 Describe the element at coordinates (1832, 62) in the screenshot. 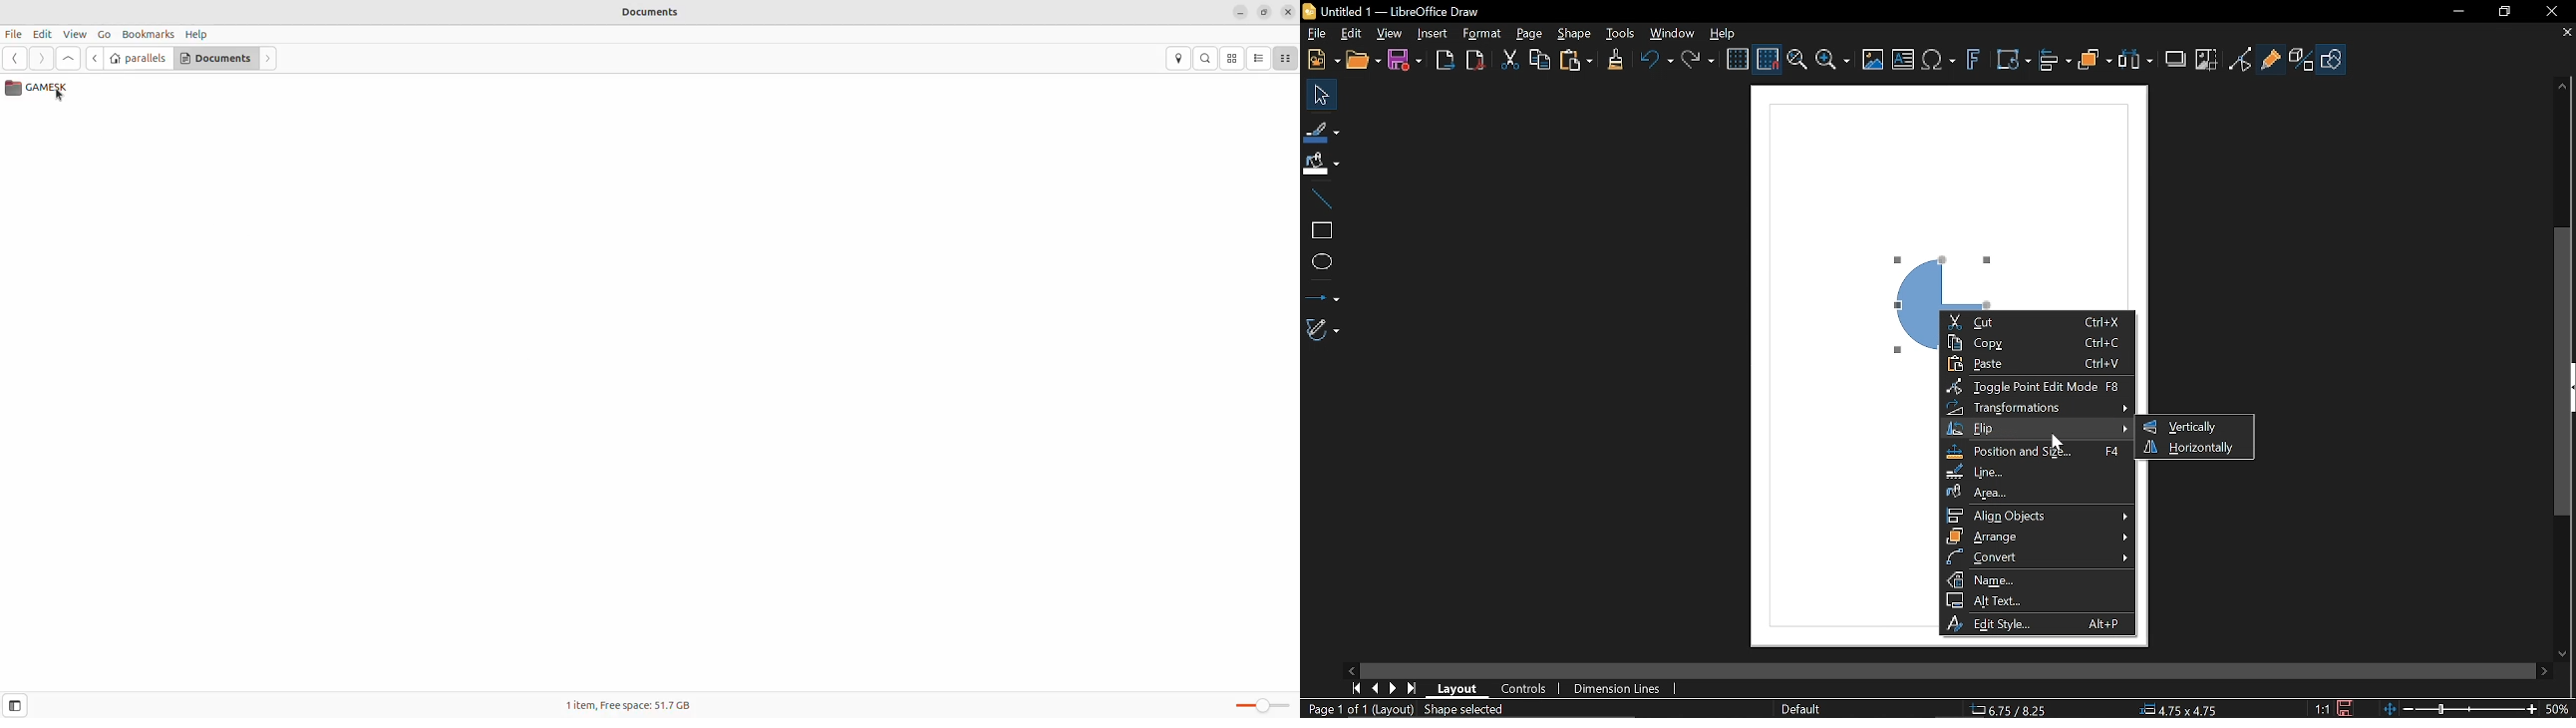

I see `Zoom` at that location.